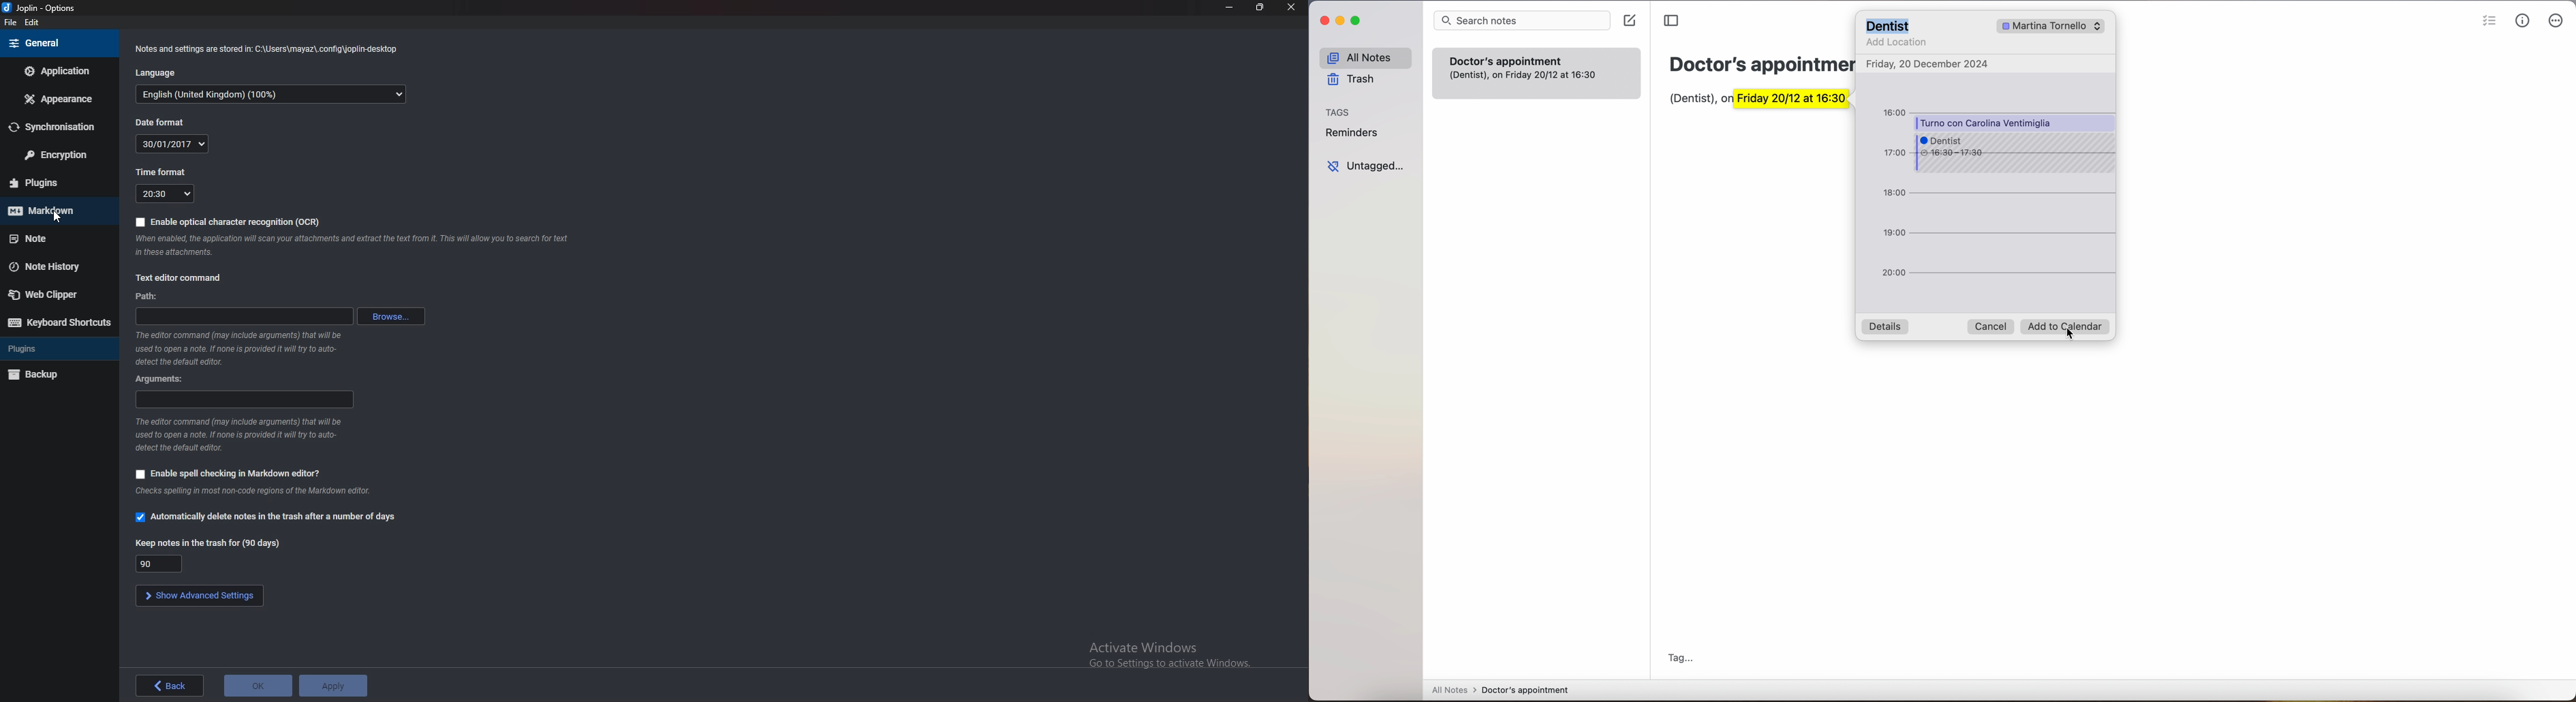 Image resolution: width=2576 pixels, height=728 pixels. What do you see at coordinates (172, 144) in the screenshot?
I see `date format` at bounding box center [172, 144].